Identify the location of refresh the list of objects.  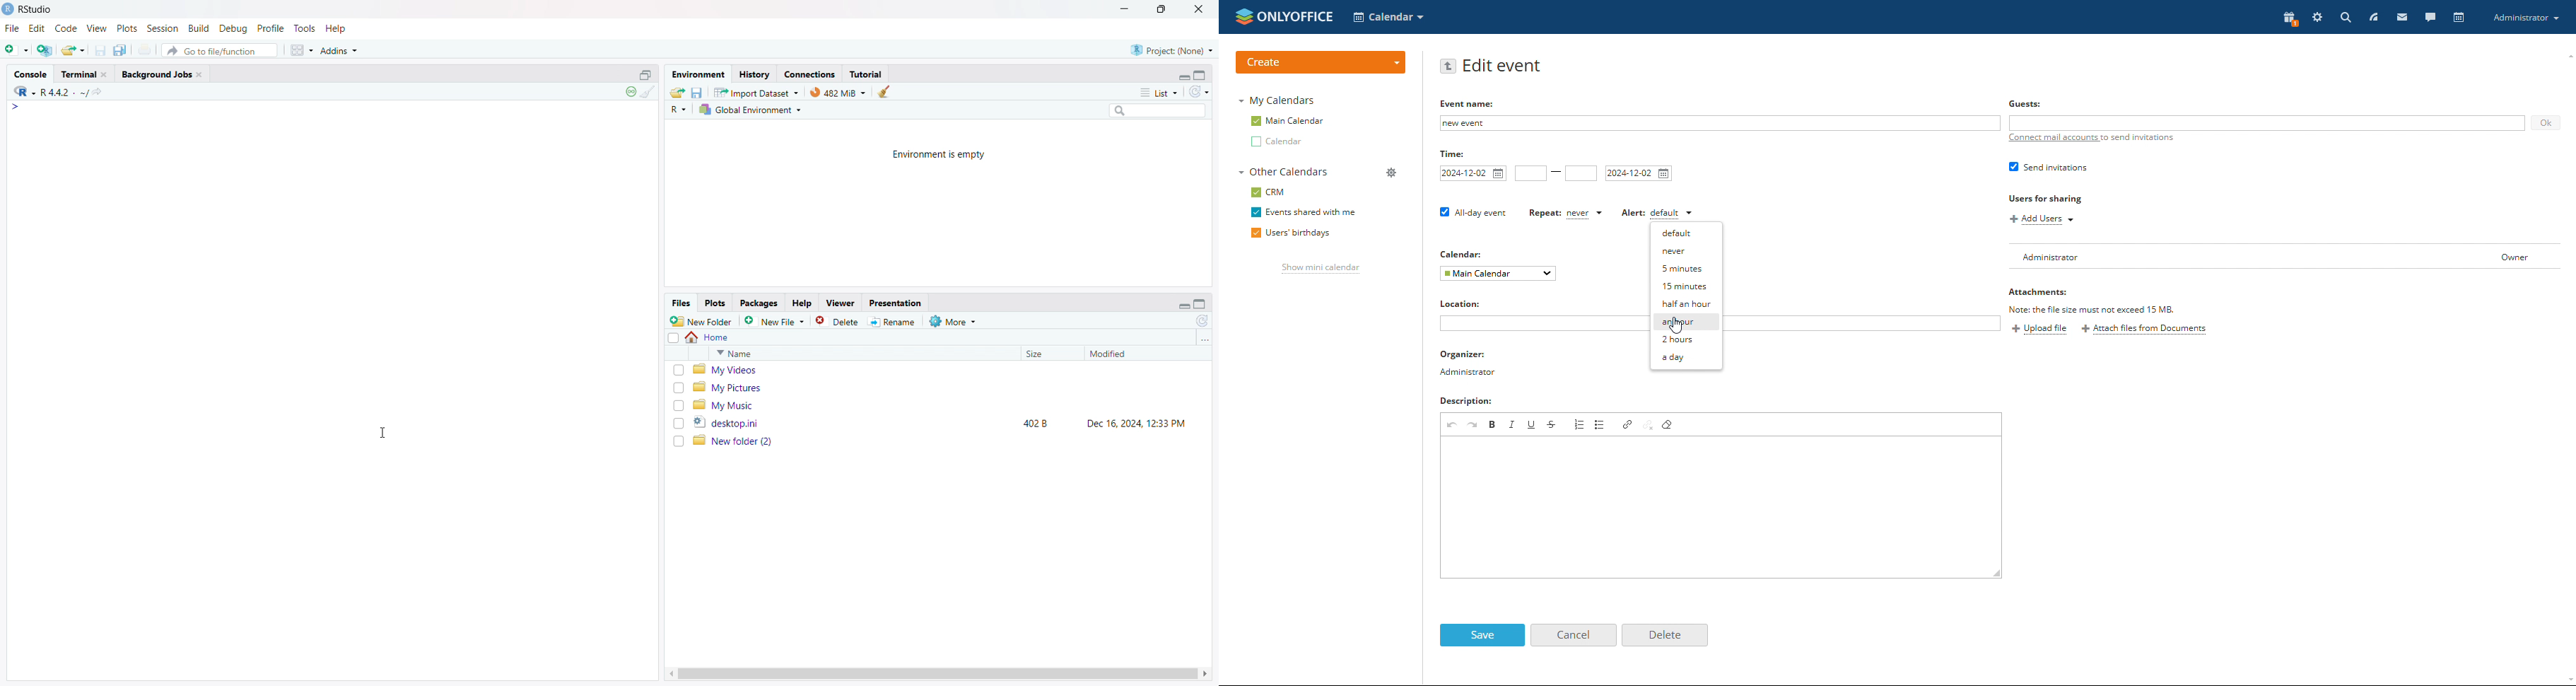
(1199, 91).